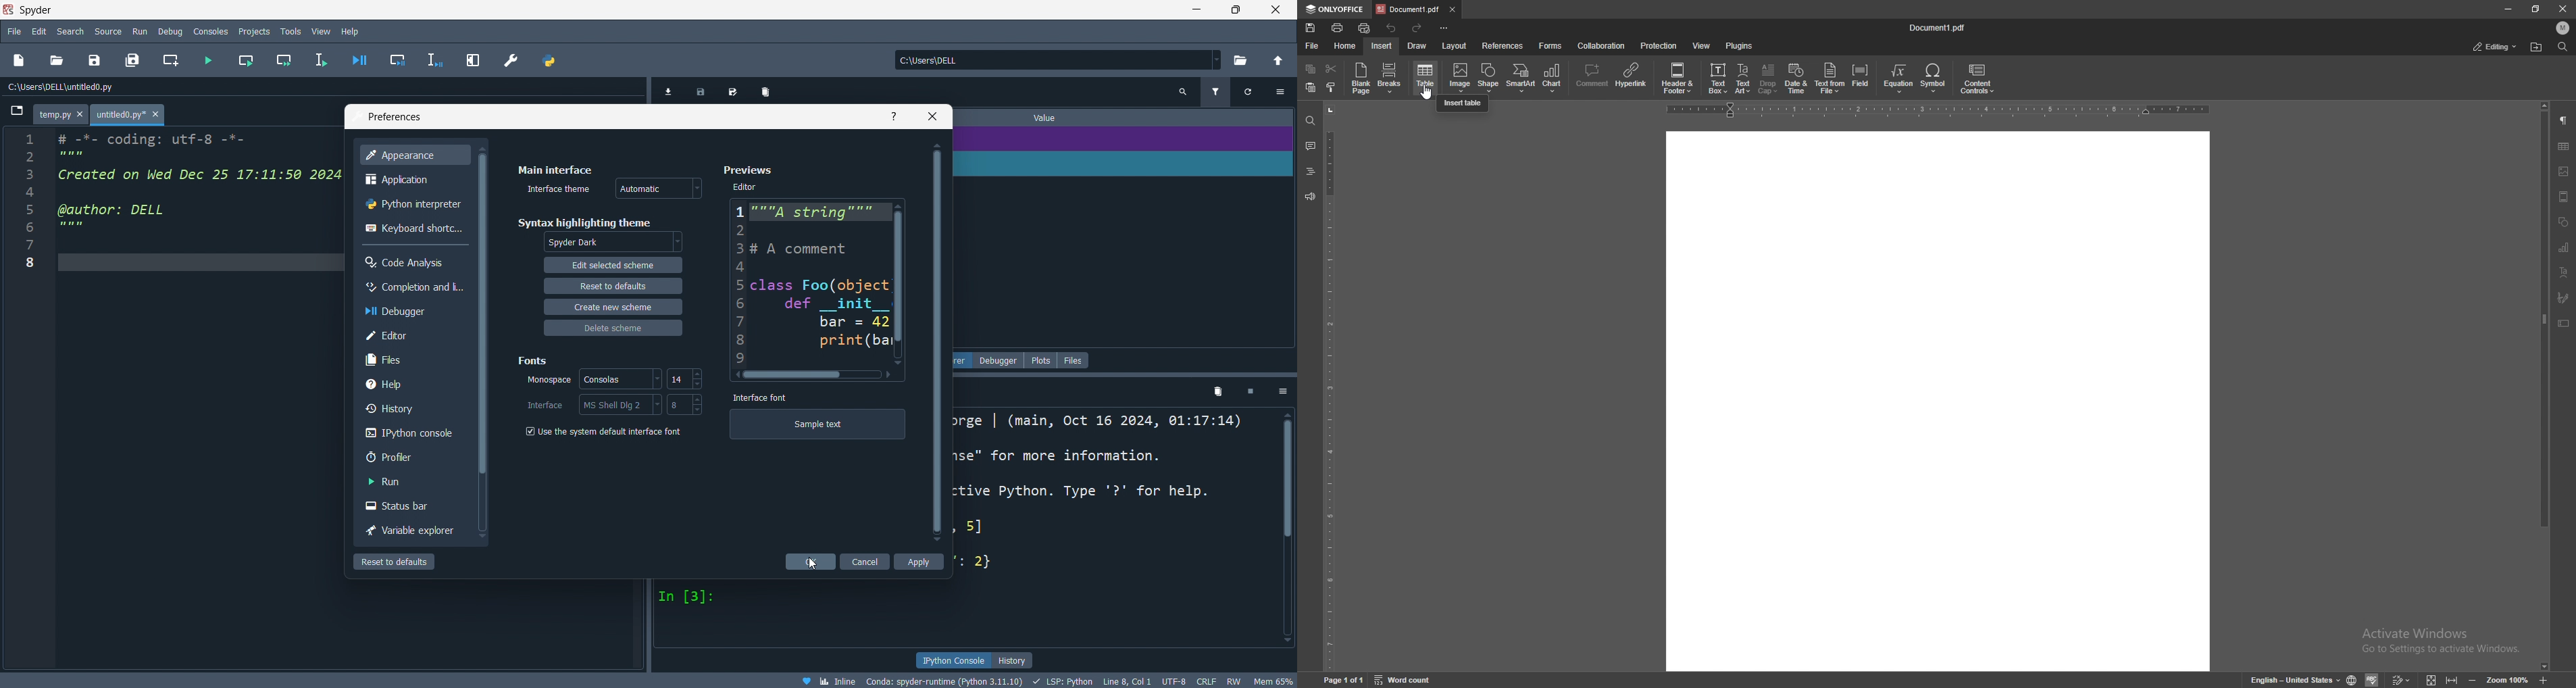  Describe the element at coordinates (540, 358) in the screenshot. I see `Fonts` at that location.